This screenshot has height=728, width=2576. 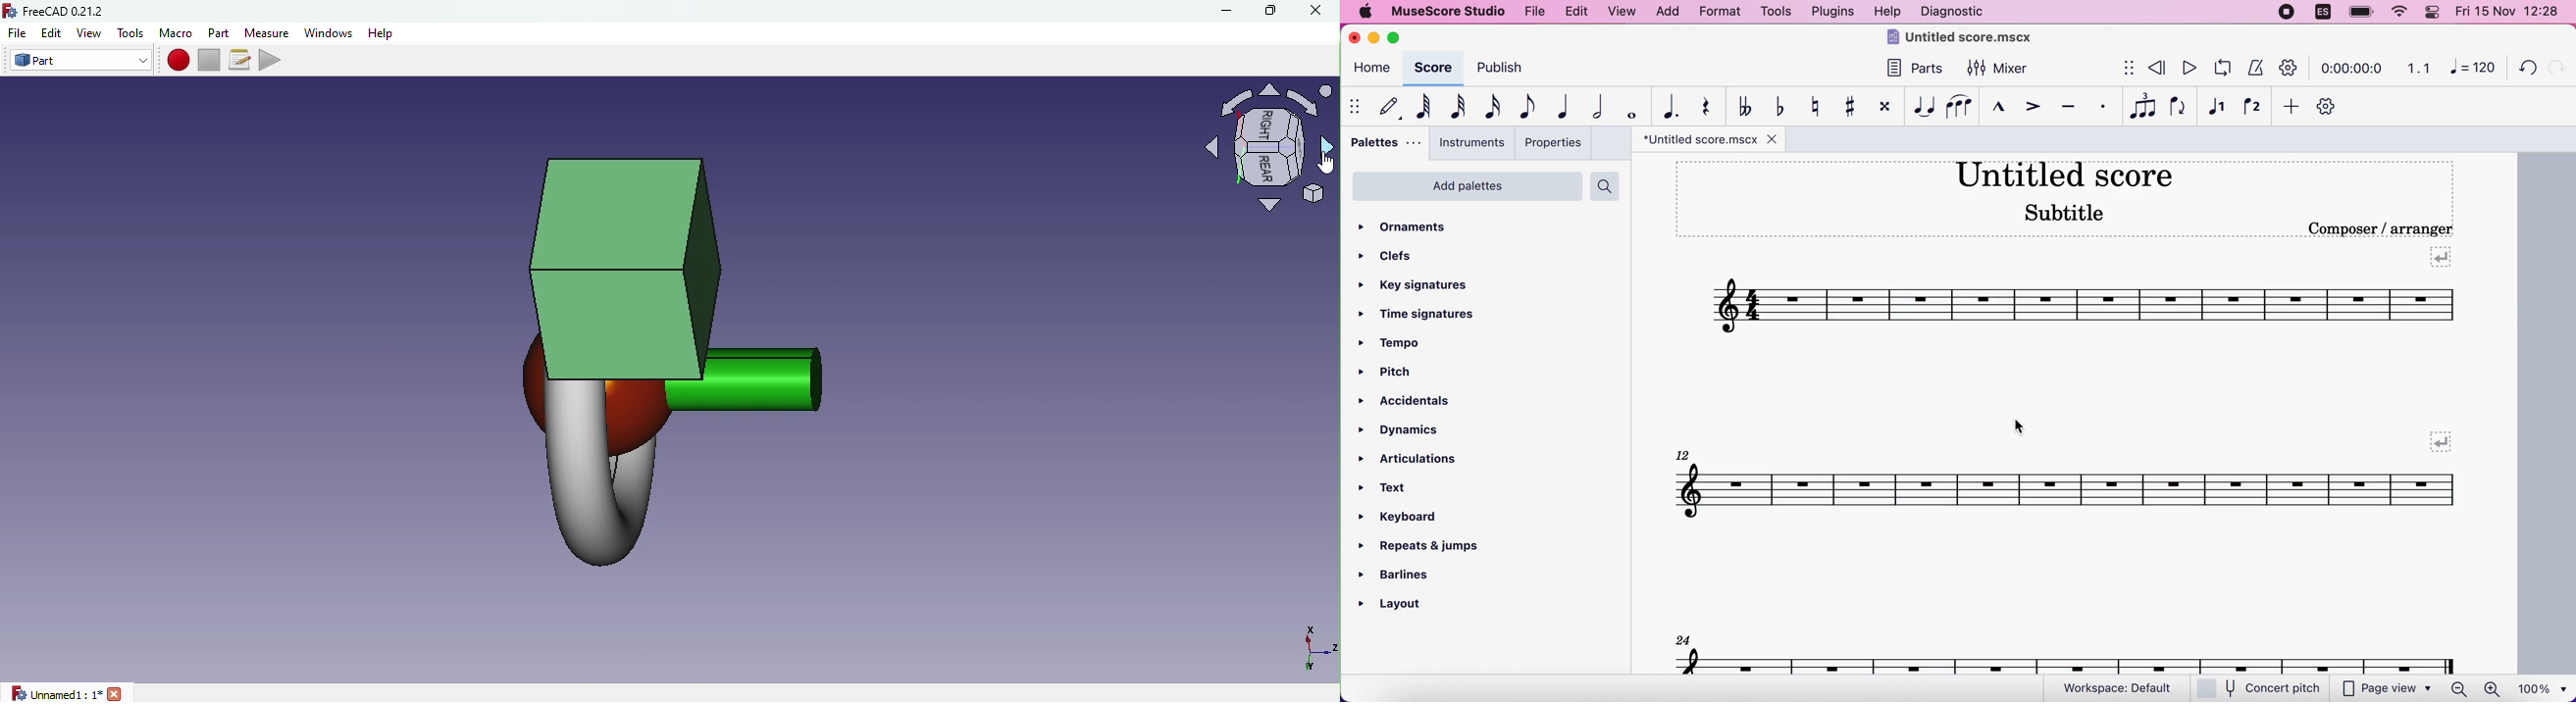 What do you see at coordinates (2104, 107) in the screenshot?
I see `staccato` at bounding box center [2104, 107].